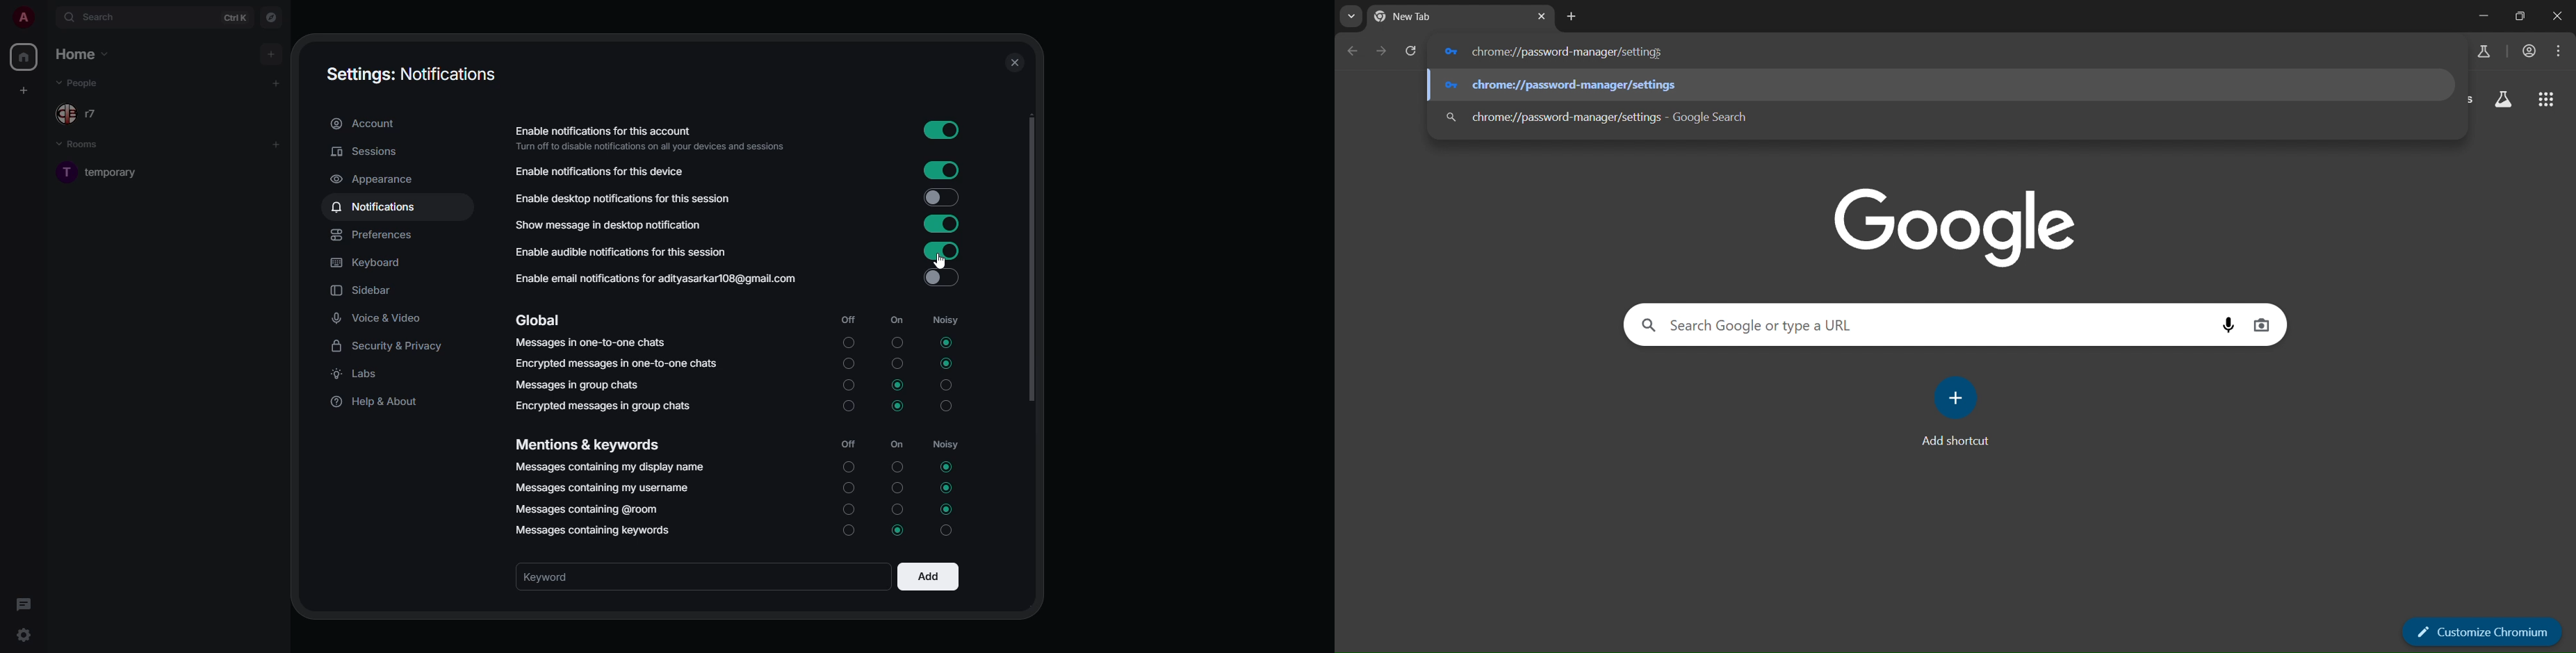 The width and height of the screenshot is (2576, 672). Describe the element at coordinates (897, 509) in the screenshot. I see `On Unselected` at that location.